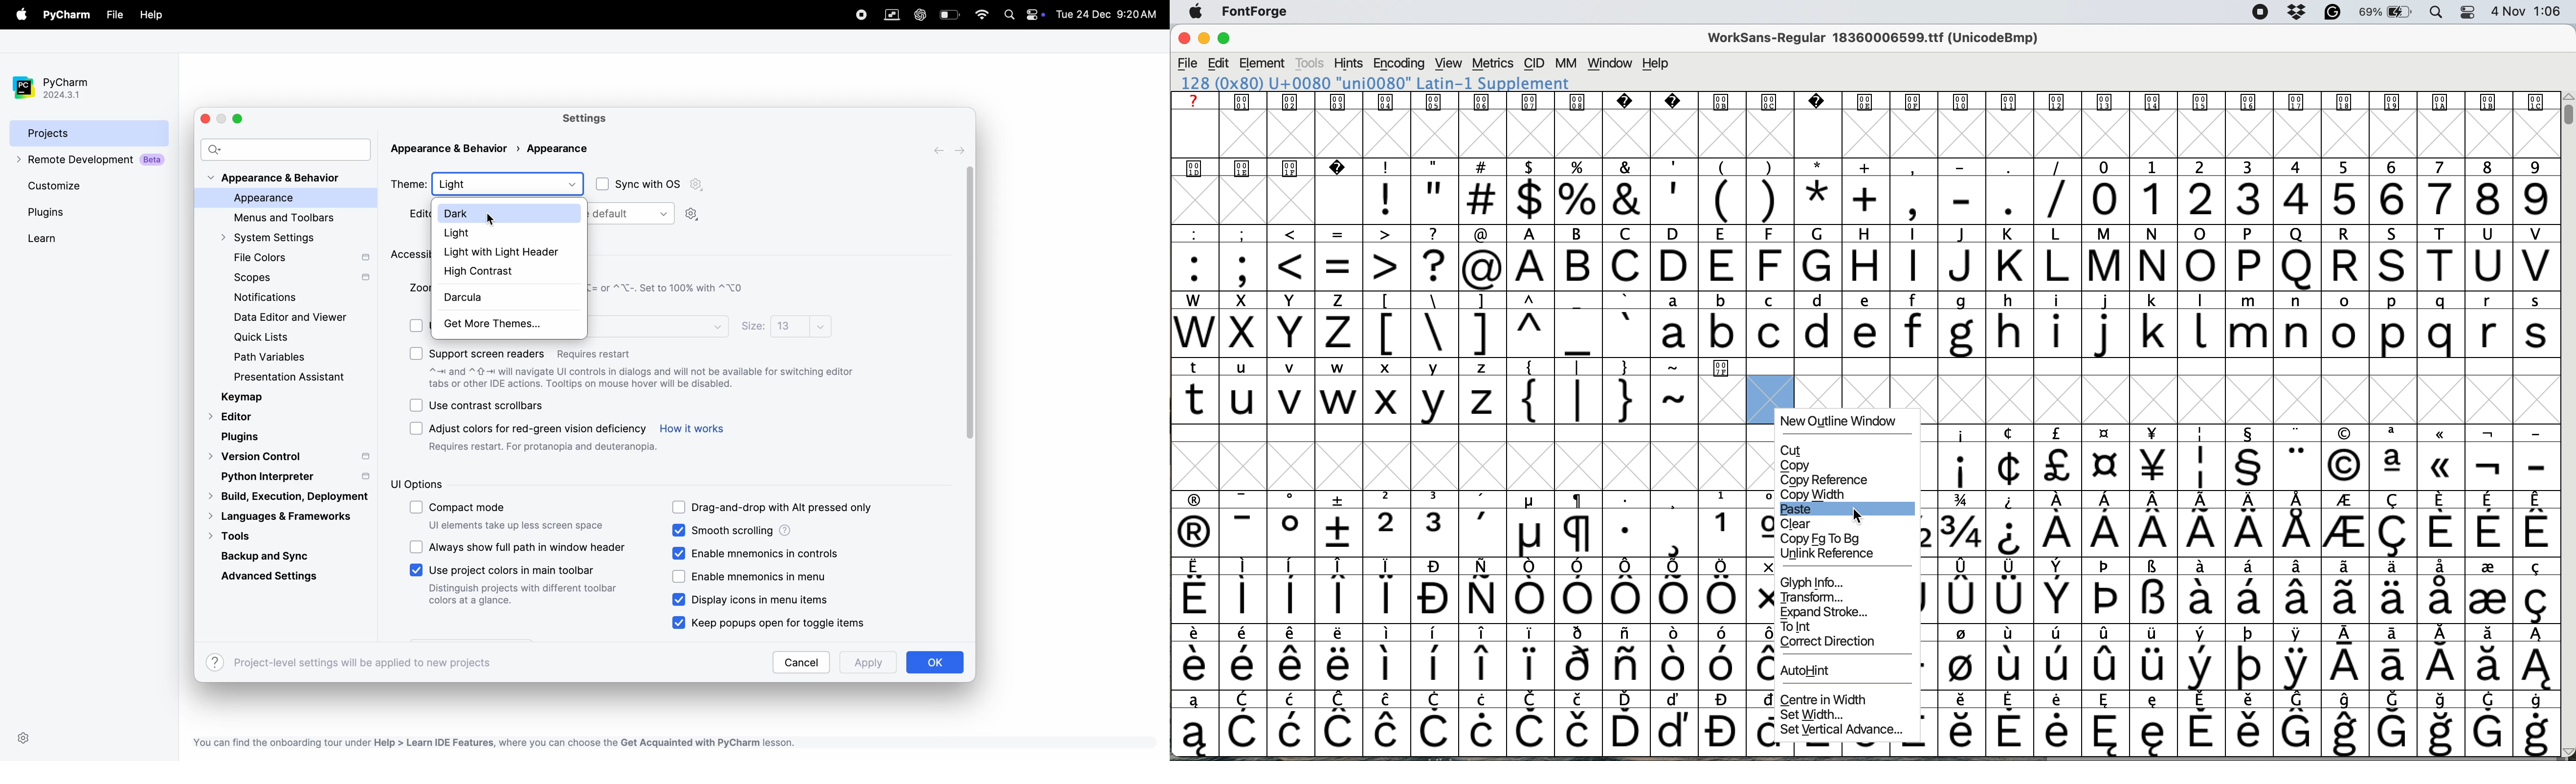 The width and height of the screenshot is (2576, 784). What do you see at coordinates (1858, 515) in the screenshot?
I see `cursor` at bounding box center [1858, 515].